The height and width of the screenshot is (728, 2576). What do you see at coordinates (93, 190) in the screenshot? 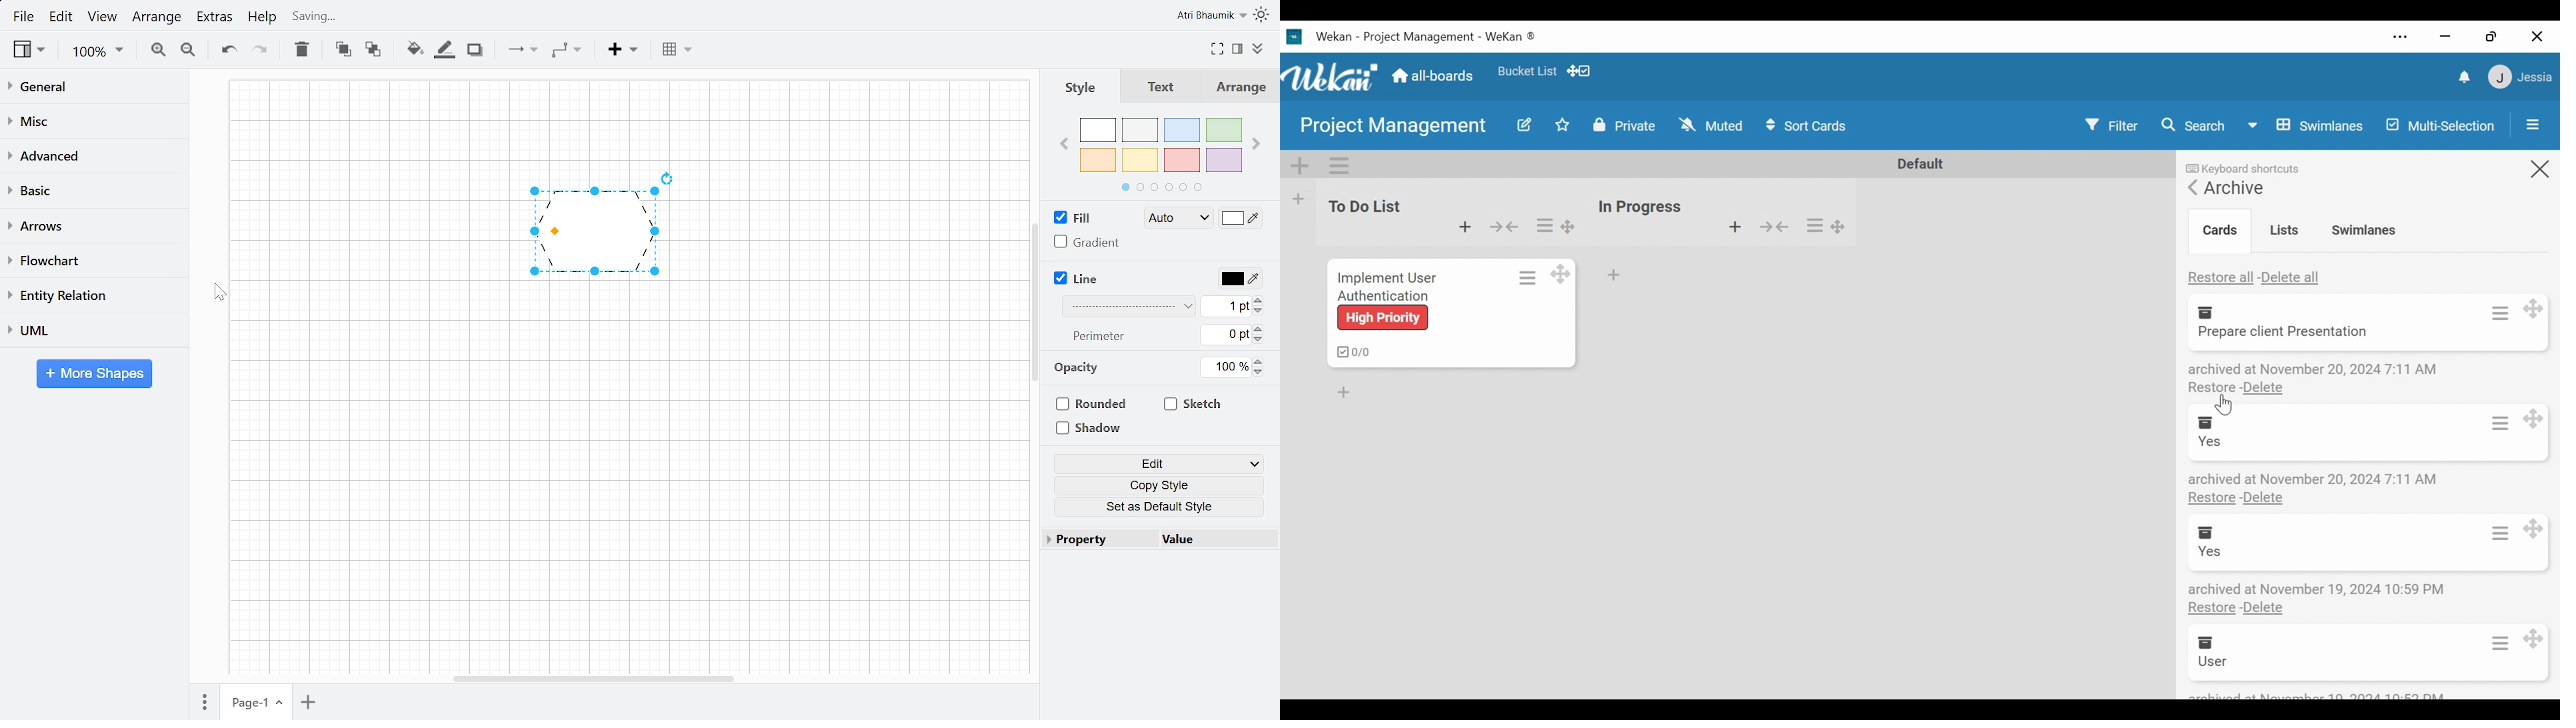
I see `Basic` at bounding box center [93, 190].